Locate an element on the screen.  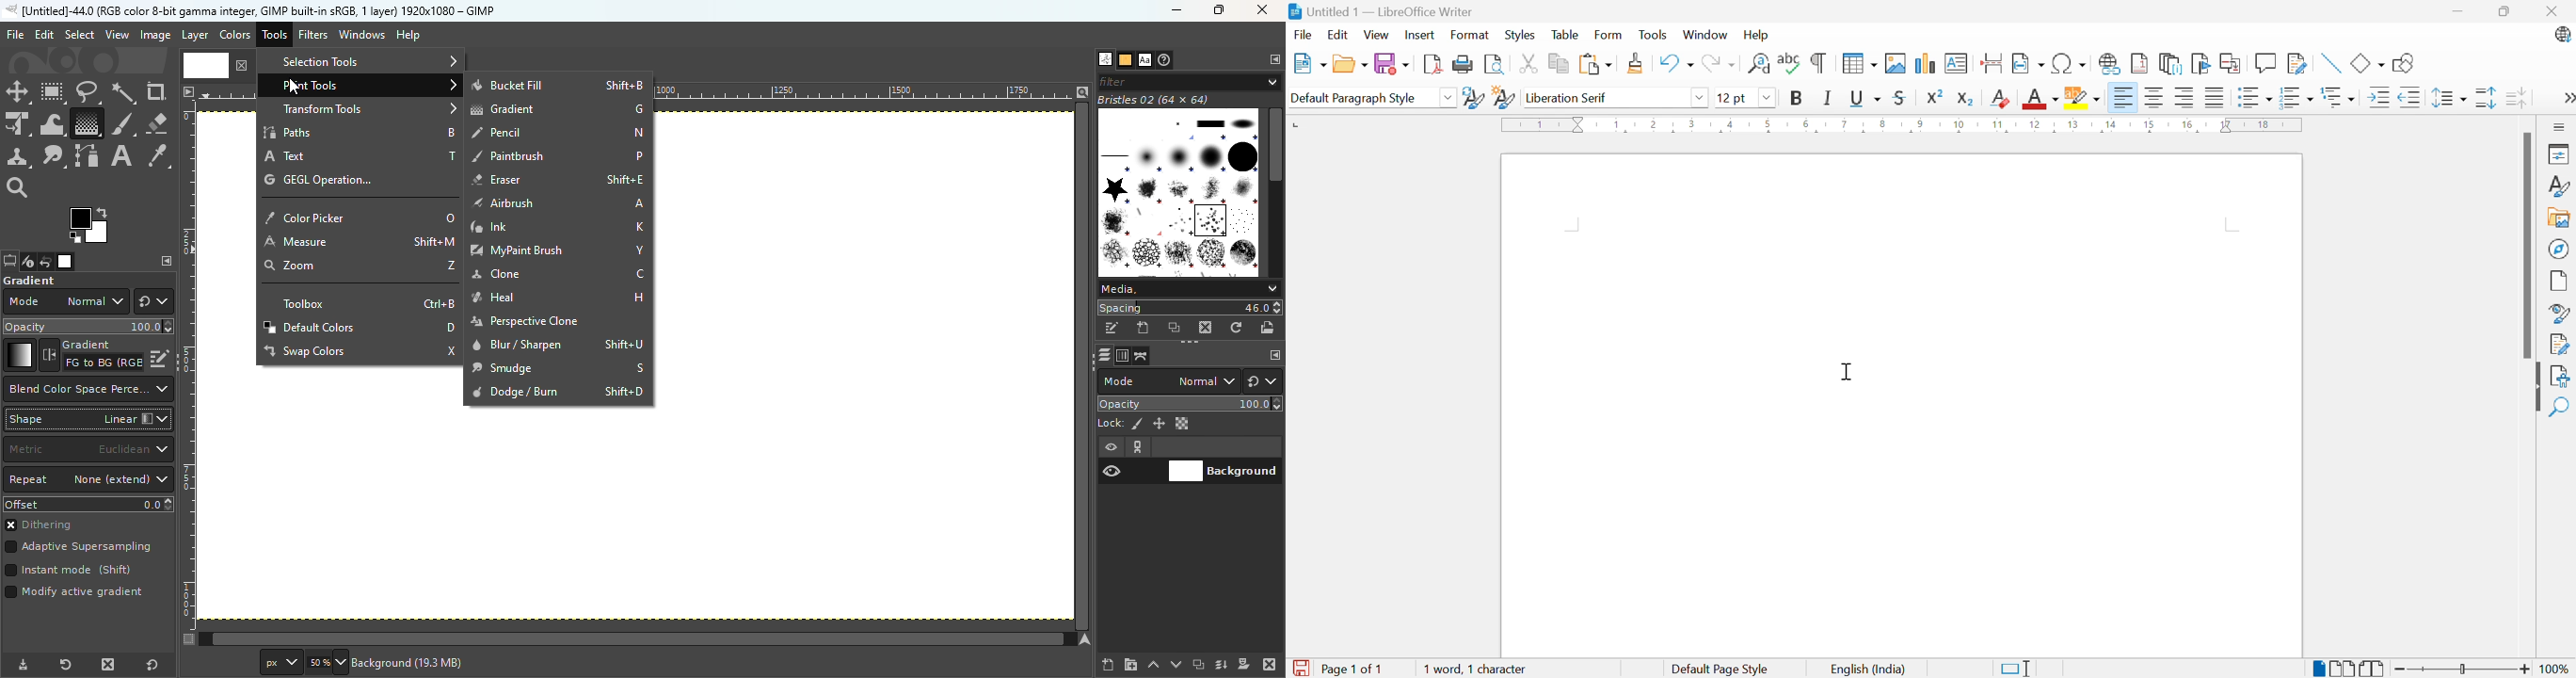
Paths is located at coordinates (358, 131).